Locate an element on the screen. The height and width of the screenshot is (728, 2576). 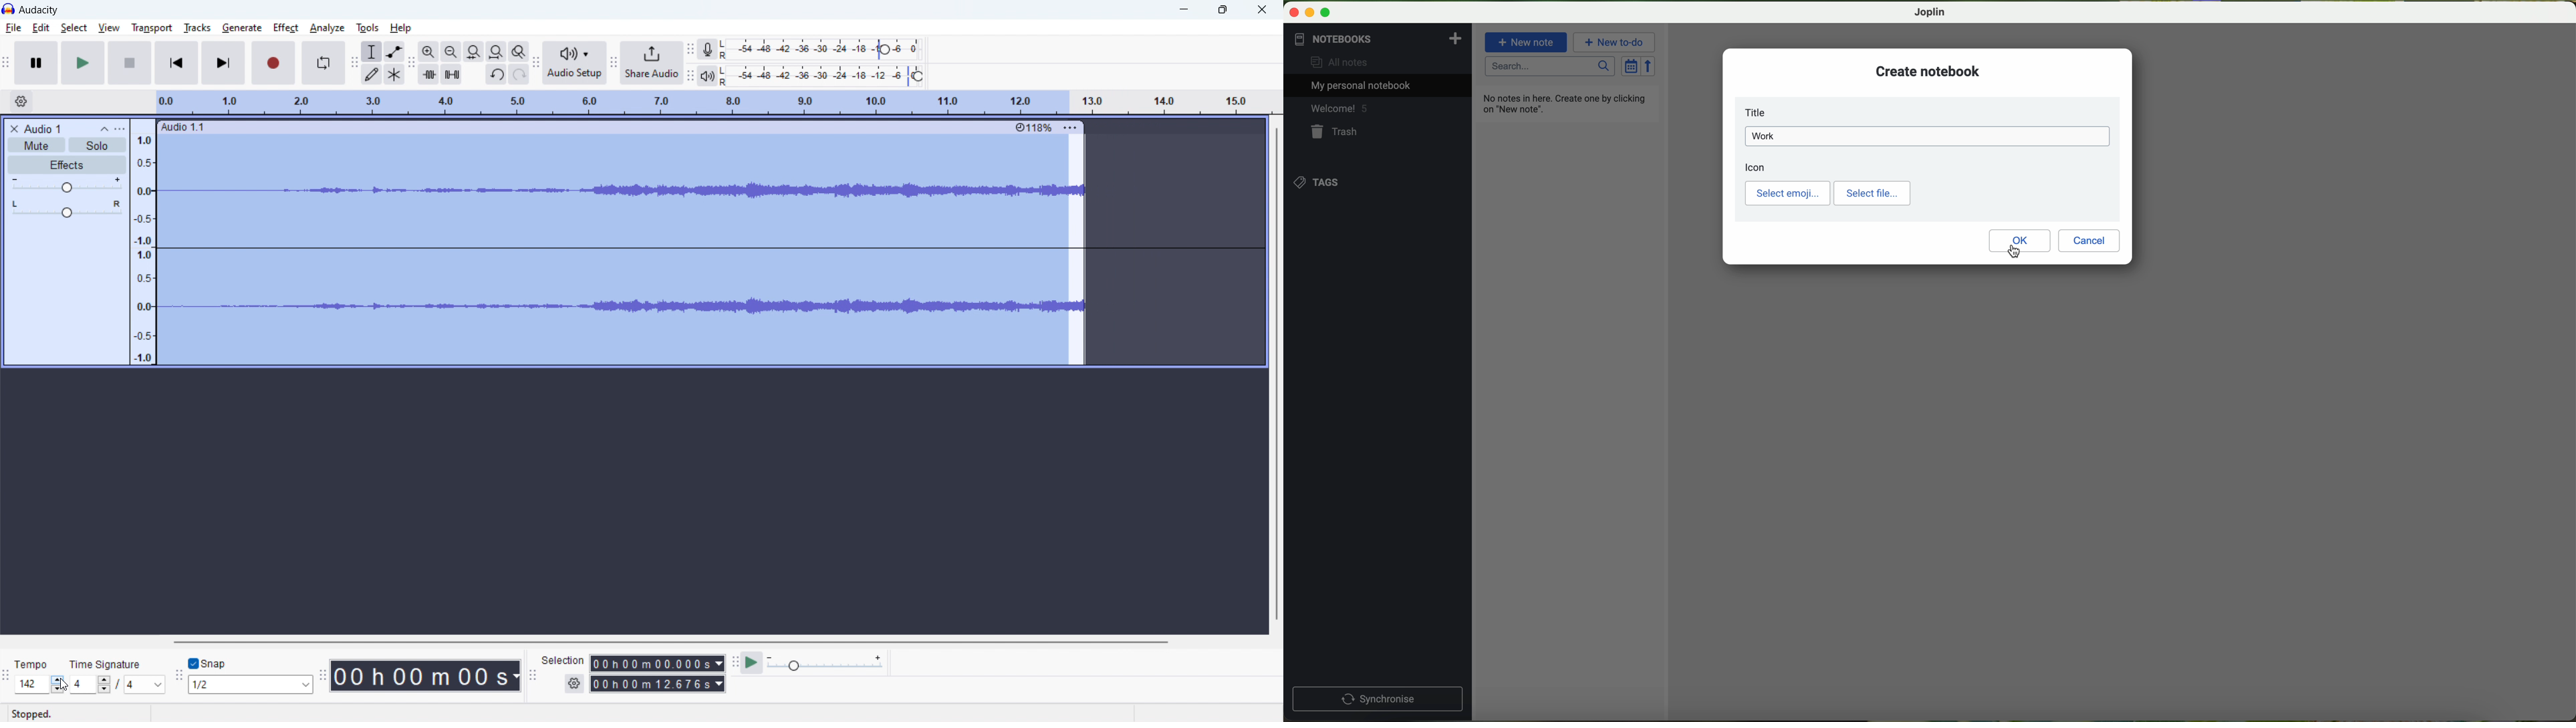
tempo increased is located at coordinates (40, 685).